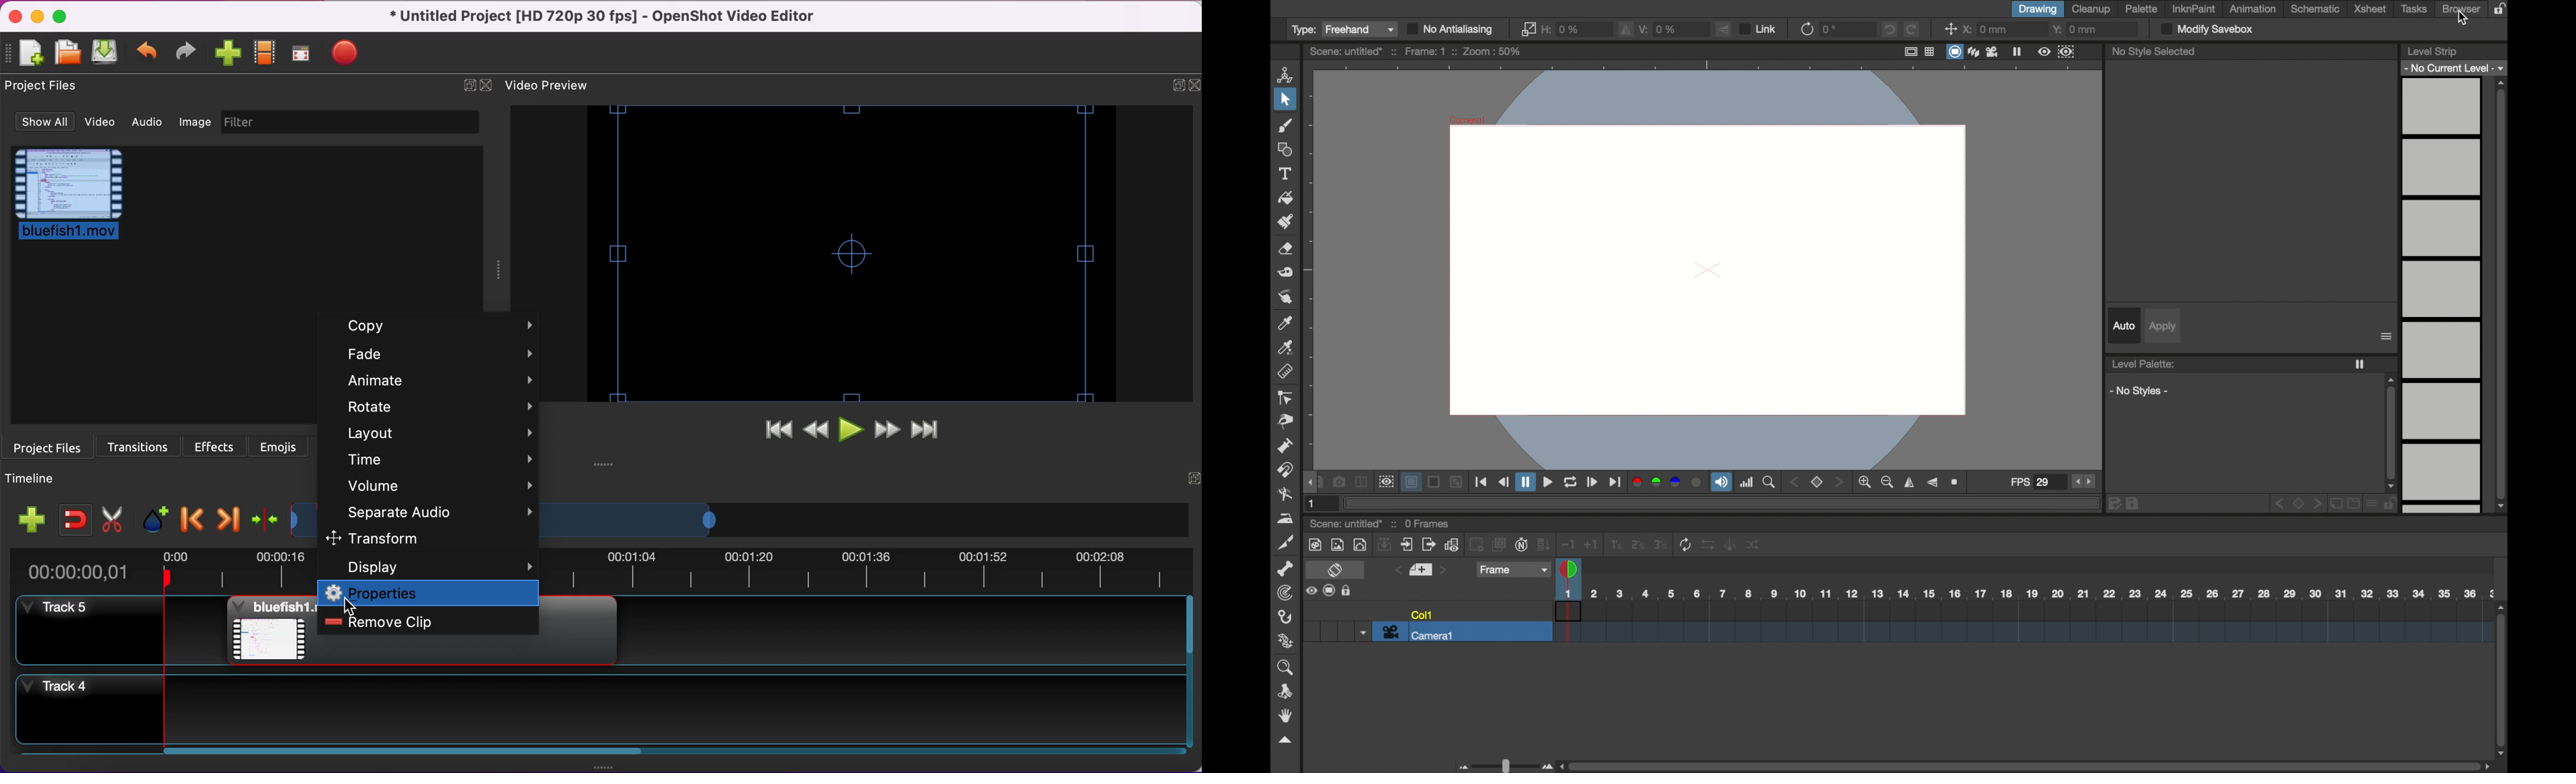  Describe the element at coordinates (2163, 326) in the screenshot. I see `apply` at that location.